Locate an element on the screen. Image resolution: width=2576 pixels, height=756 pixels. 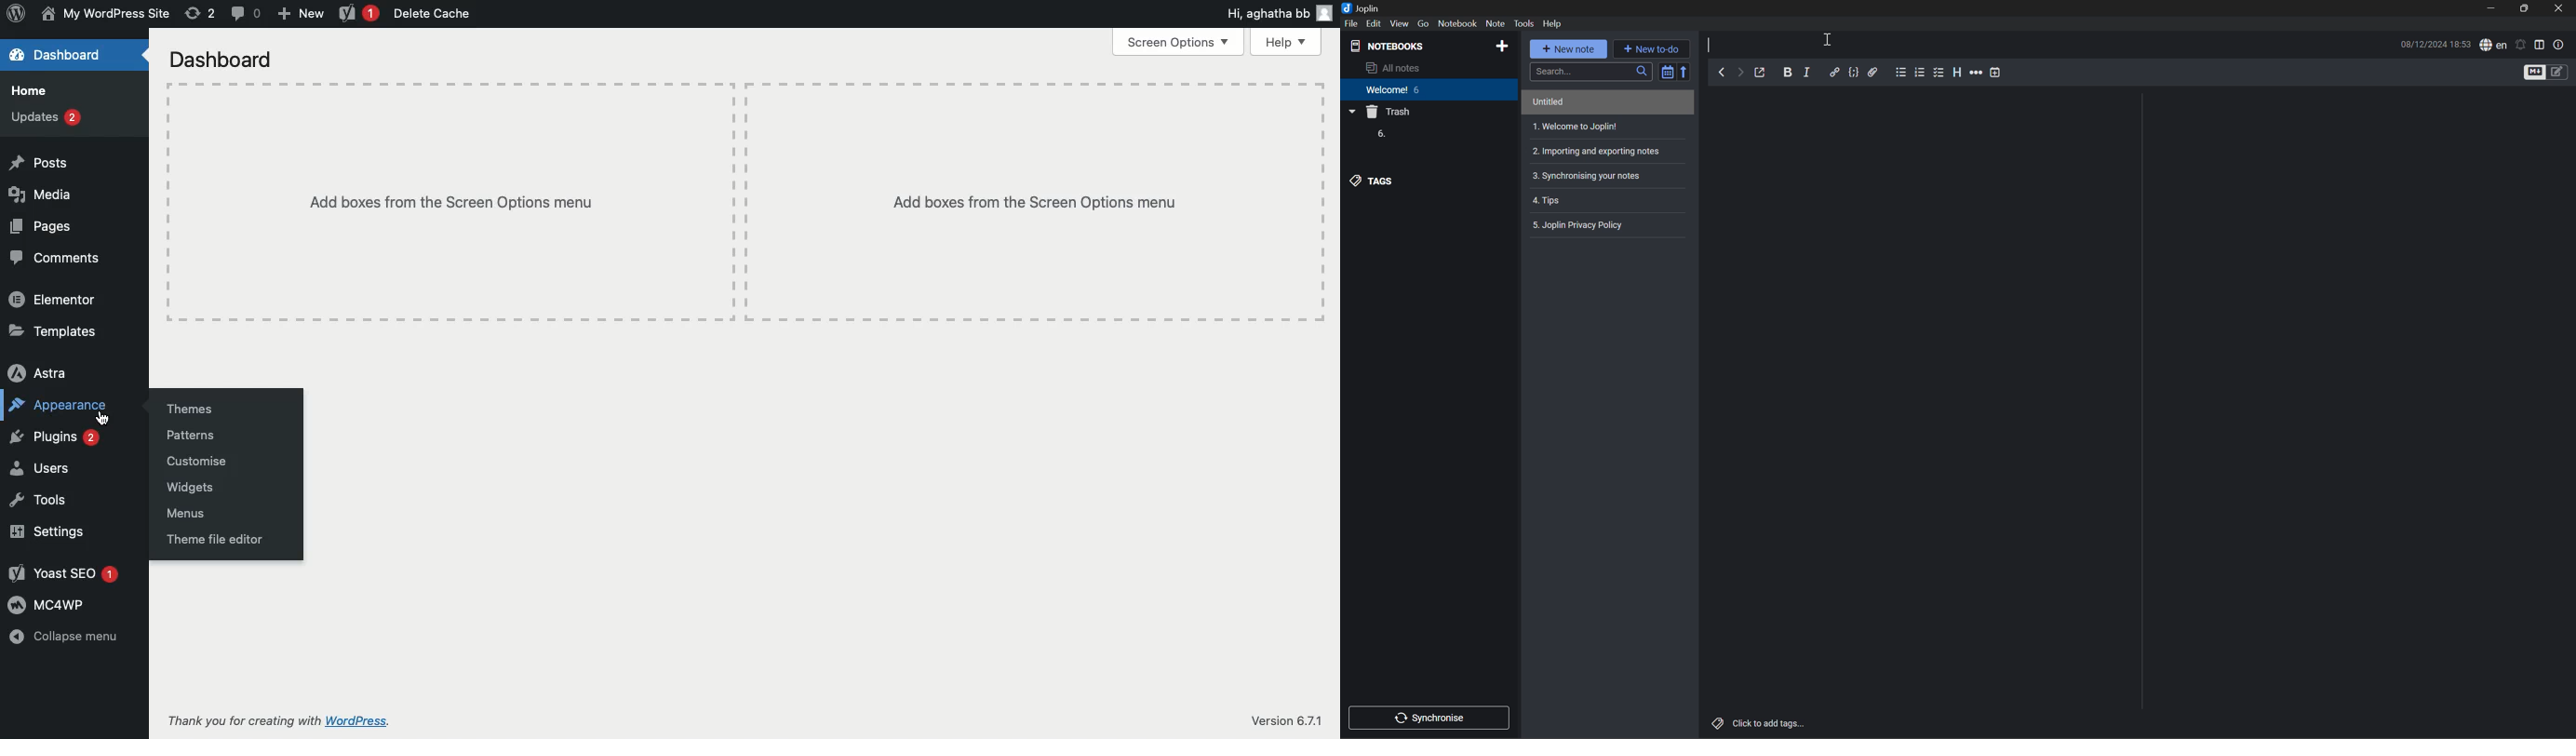
Add notebook is located at coordinates (1502, 45).